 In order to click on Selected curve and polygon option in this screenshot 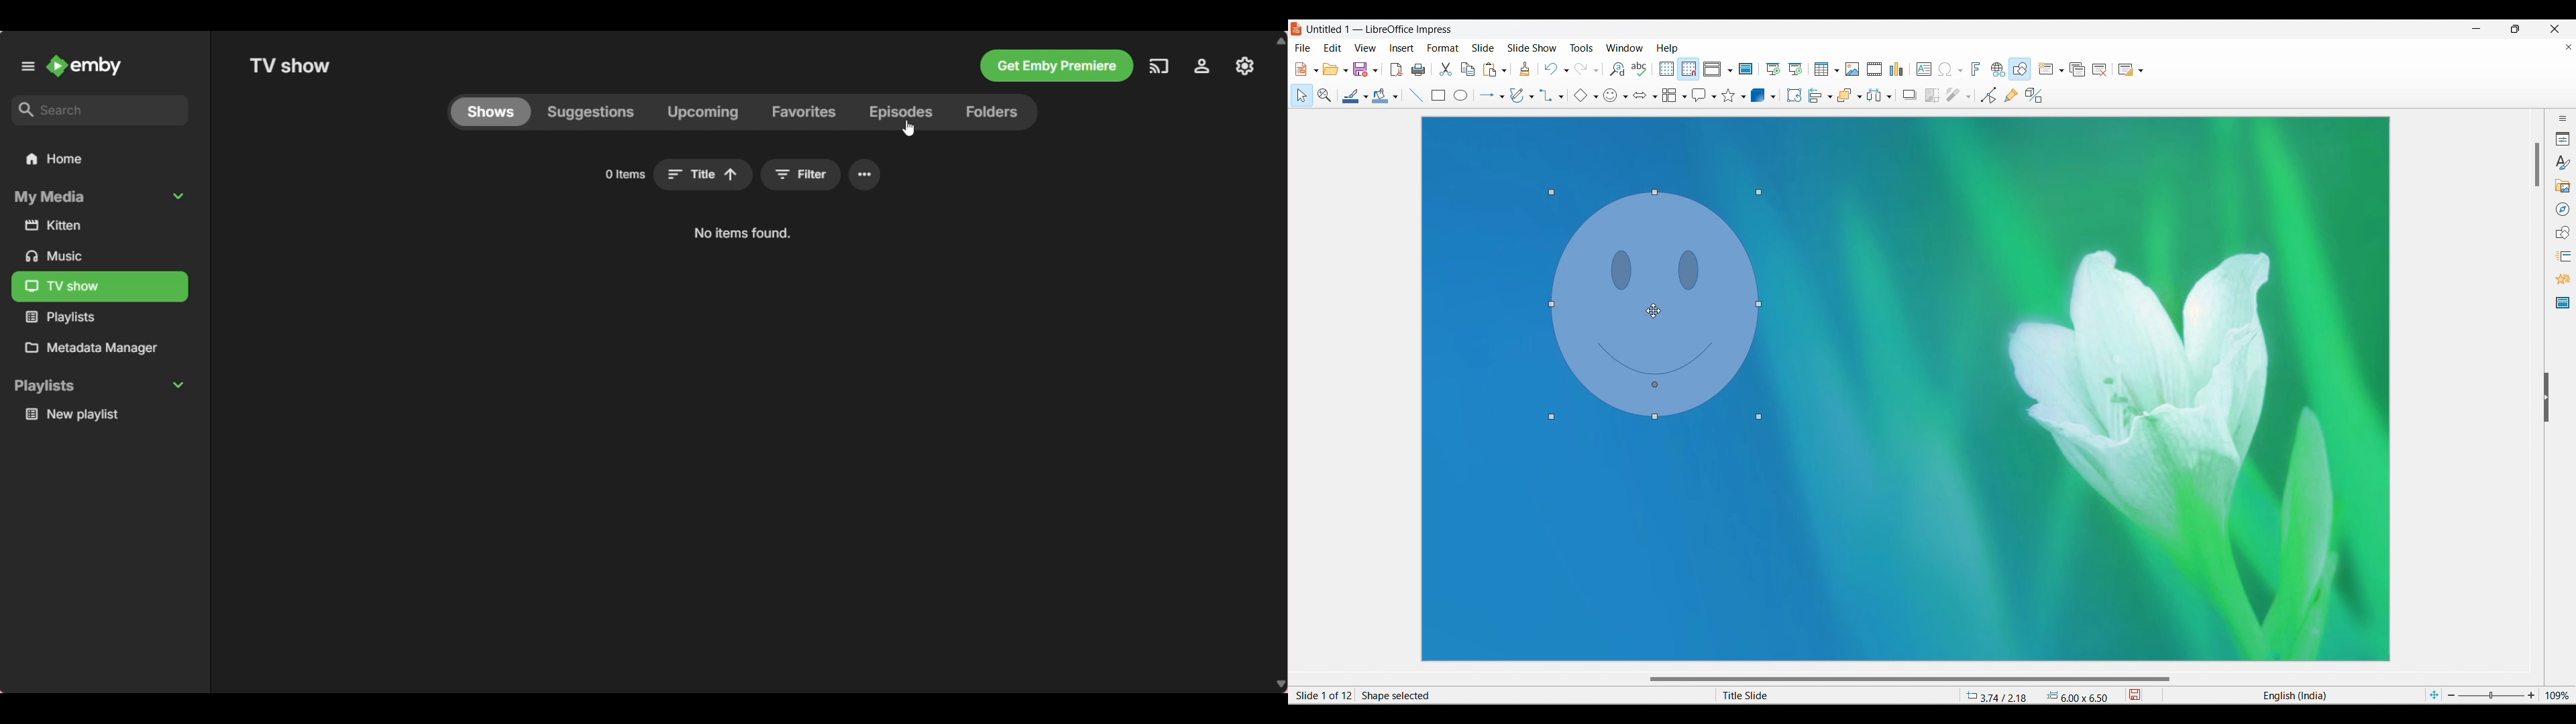, I will do `click(1517, 95)`.